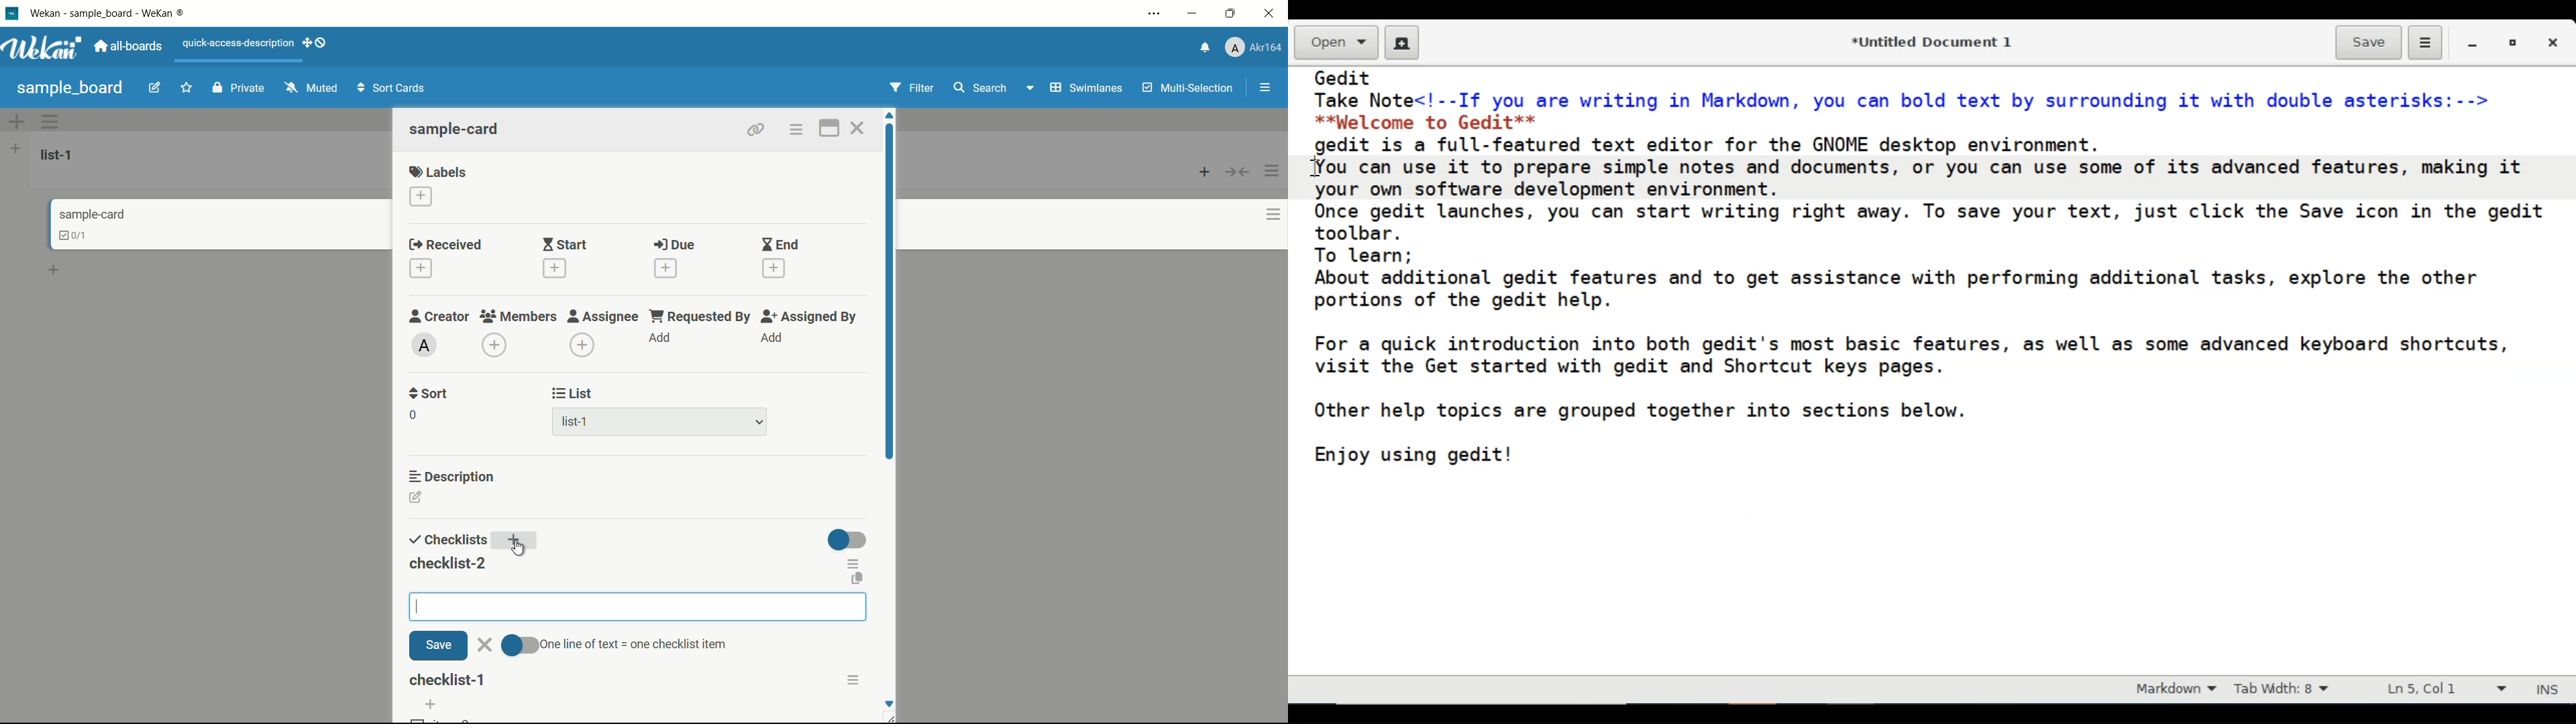  Describe the element at coordinates (309, 88) in the screenshot. I see `muted` at that location.